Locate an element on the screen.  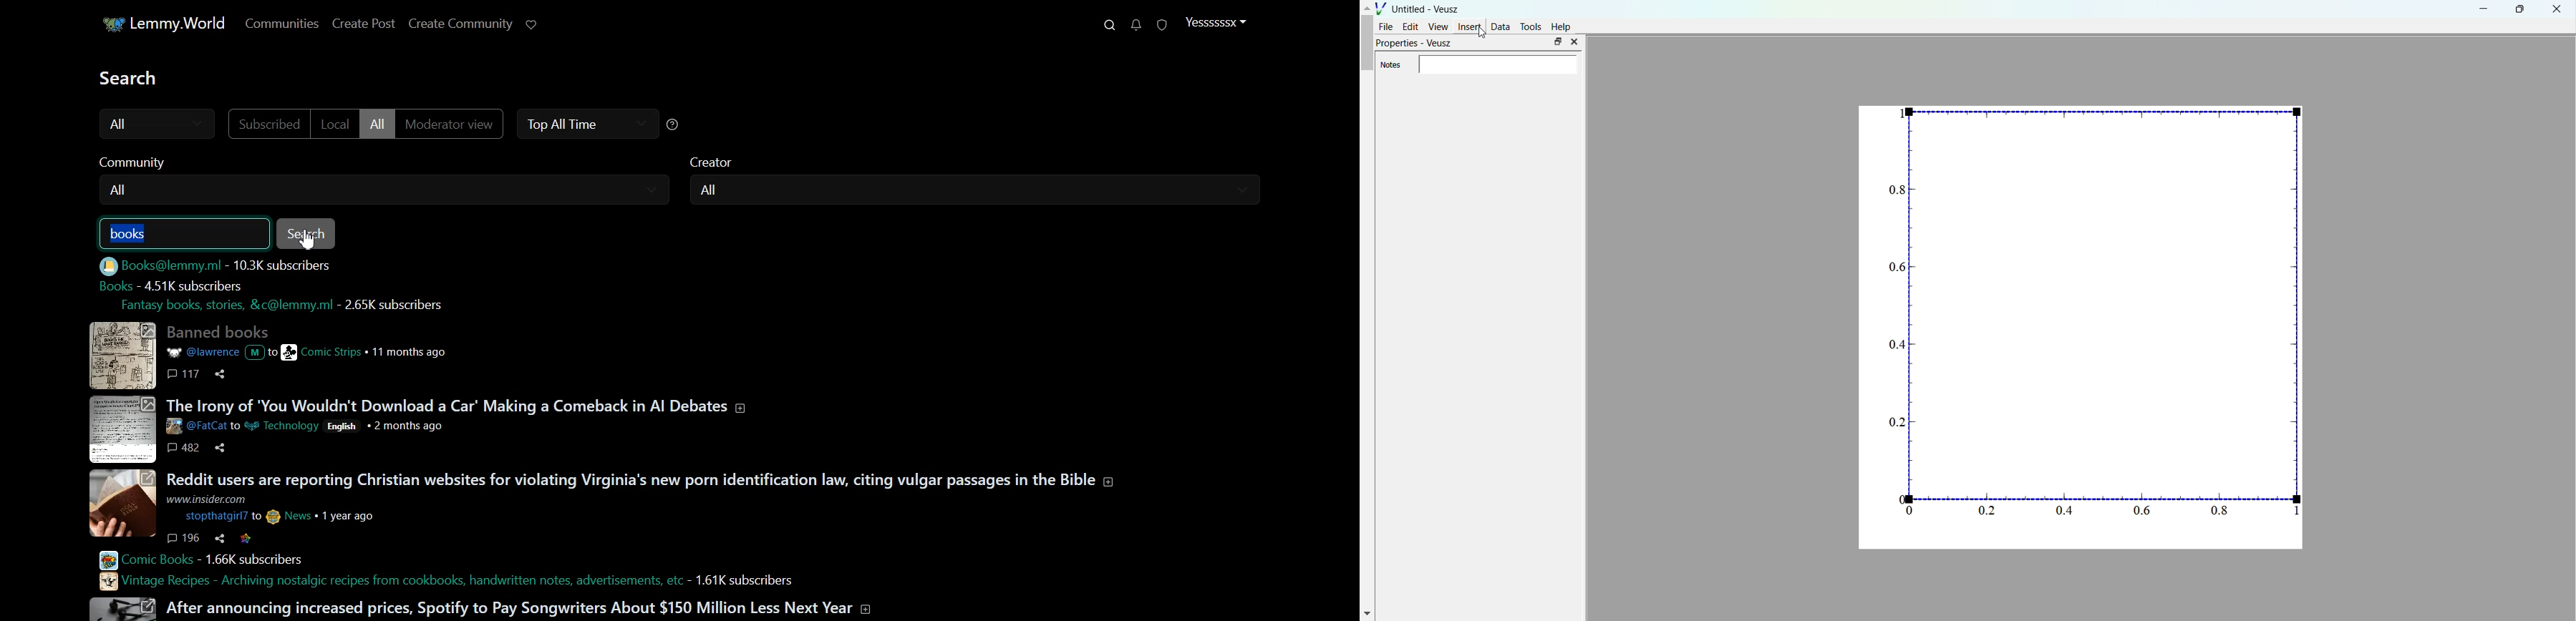
Search is located at coordinates (307, 234).